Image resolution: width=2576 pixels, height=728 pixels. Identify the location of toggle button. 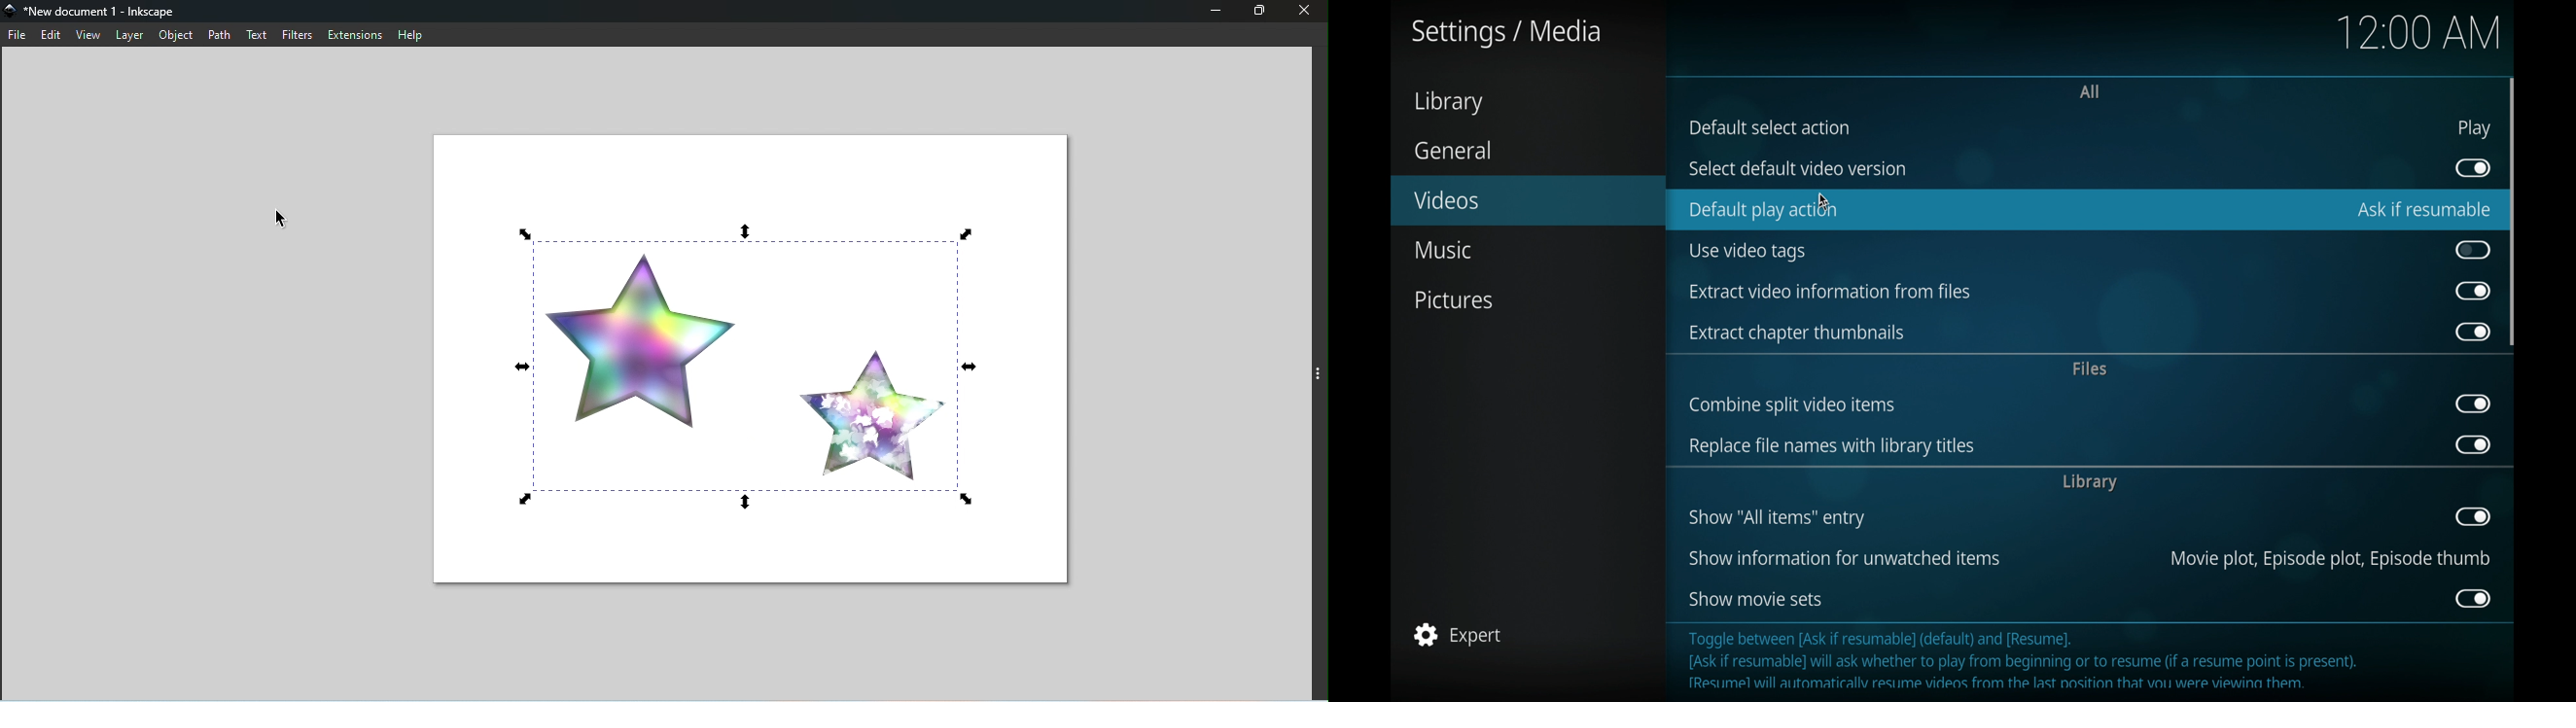
(2474, 444).